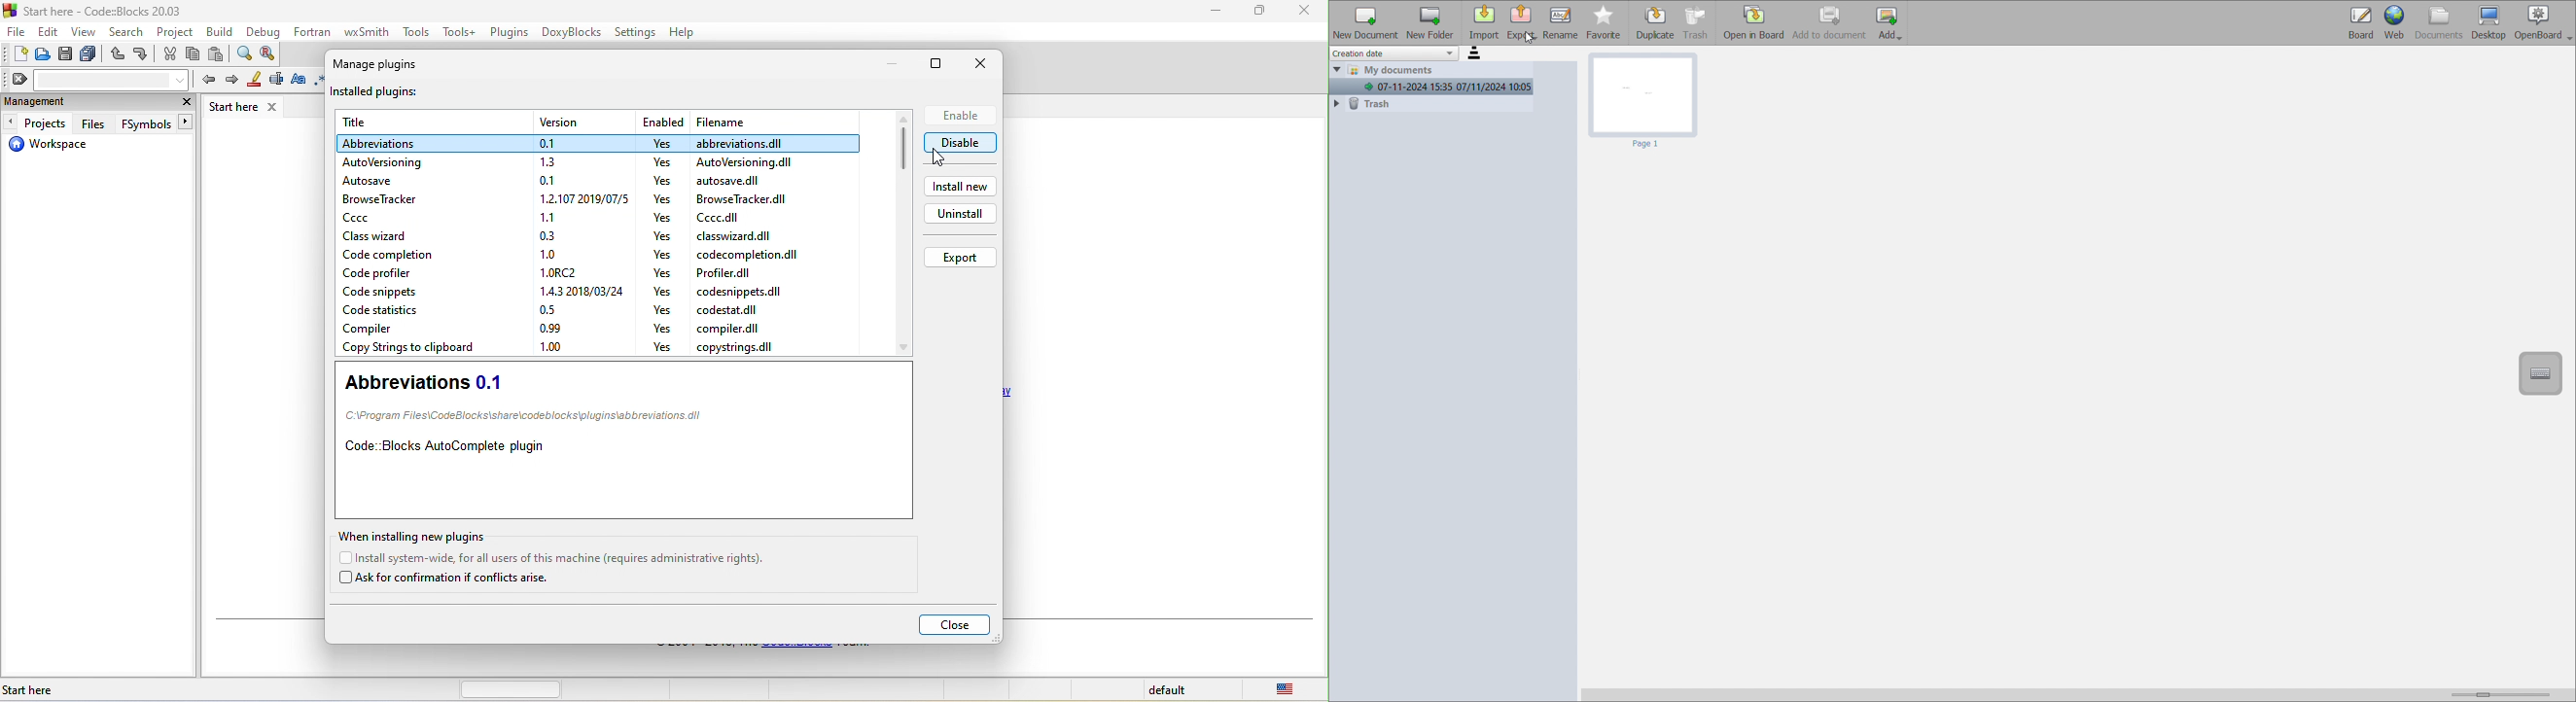  I want to click on cursor movement, so click(941, 159).